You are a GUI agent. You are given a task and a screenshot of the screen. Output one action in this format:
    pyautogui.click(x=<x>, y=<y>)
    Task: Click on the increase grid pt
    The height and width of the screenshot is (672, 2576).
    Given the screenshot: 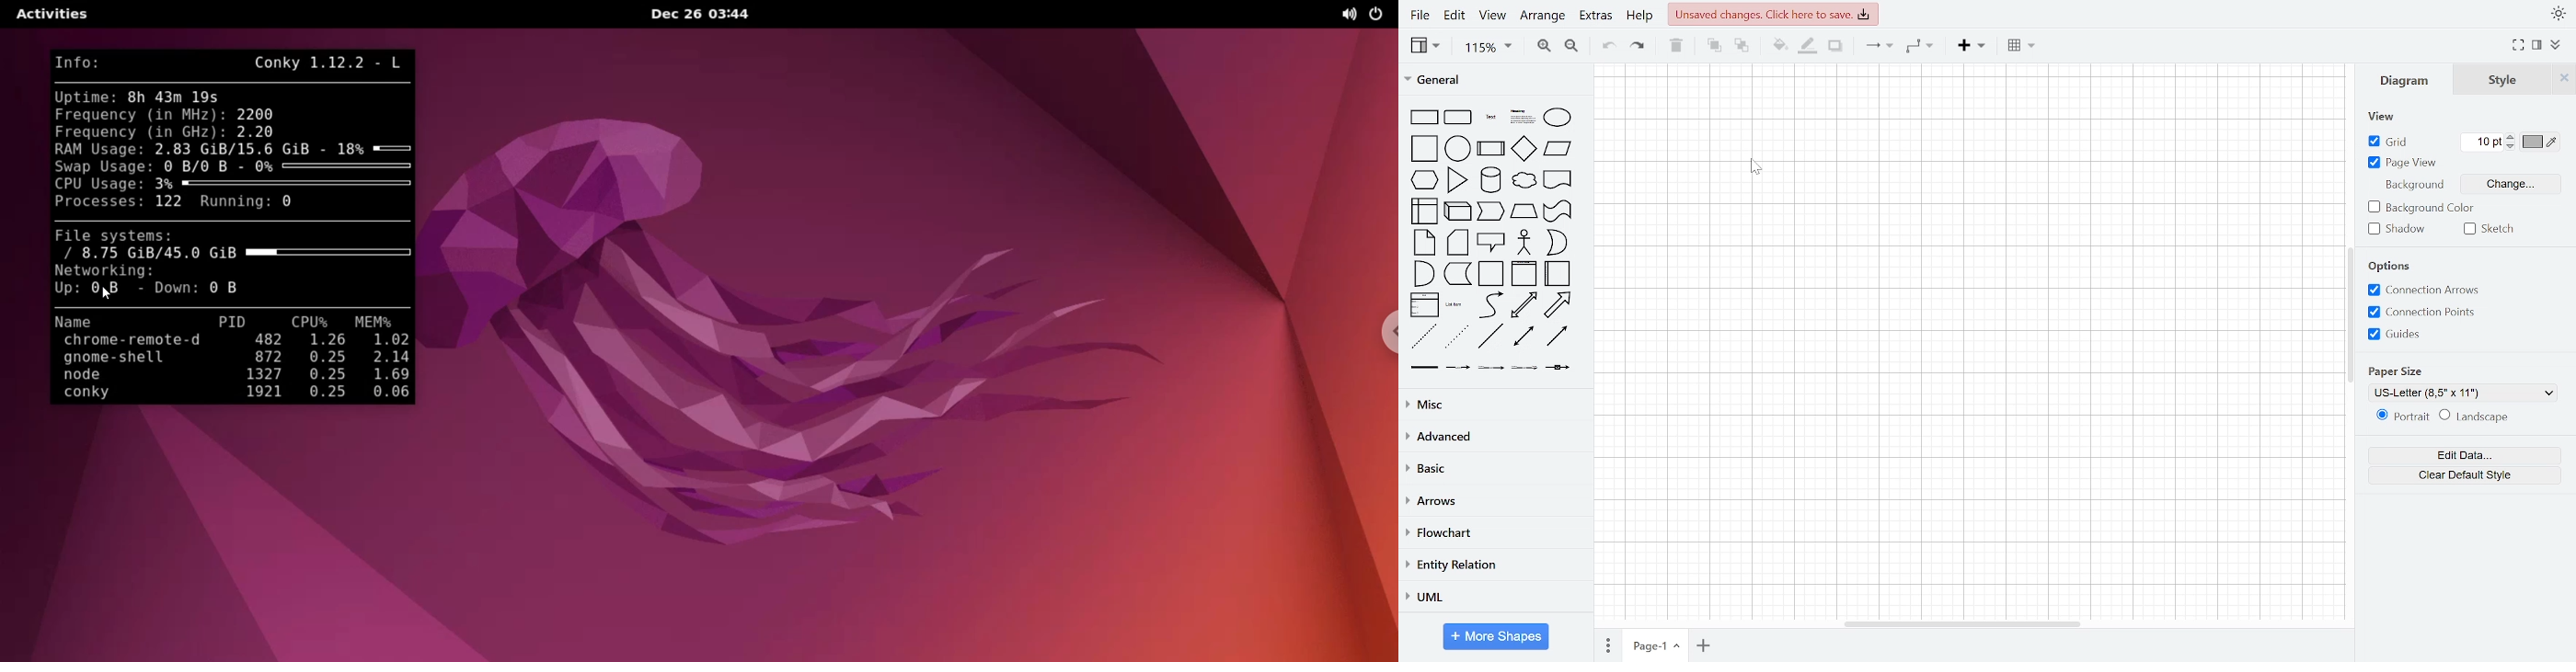 What is the action you would take?
    pyautogui.click(x=2513, y=137)
    